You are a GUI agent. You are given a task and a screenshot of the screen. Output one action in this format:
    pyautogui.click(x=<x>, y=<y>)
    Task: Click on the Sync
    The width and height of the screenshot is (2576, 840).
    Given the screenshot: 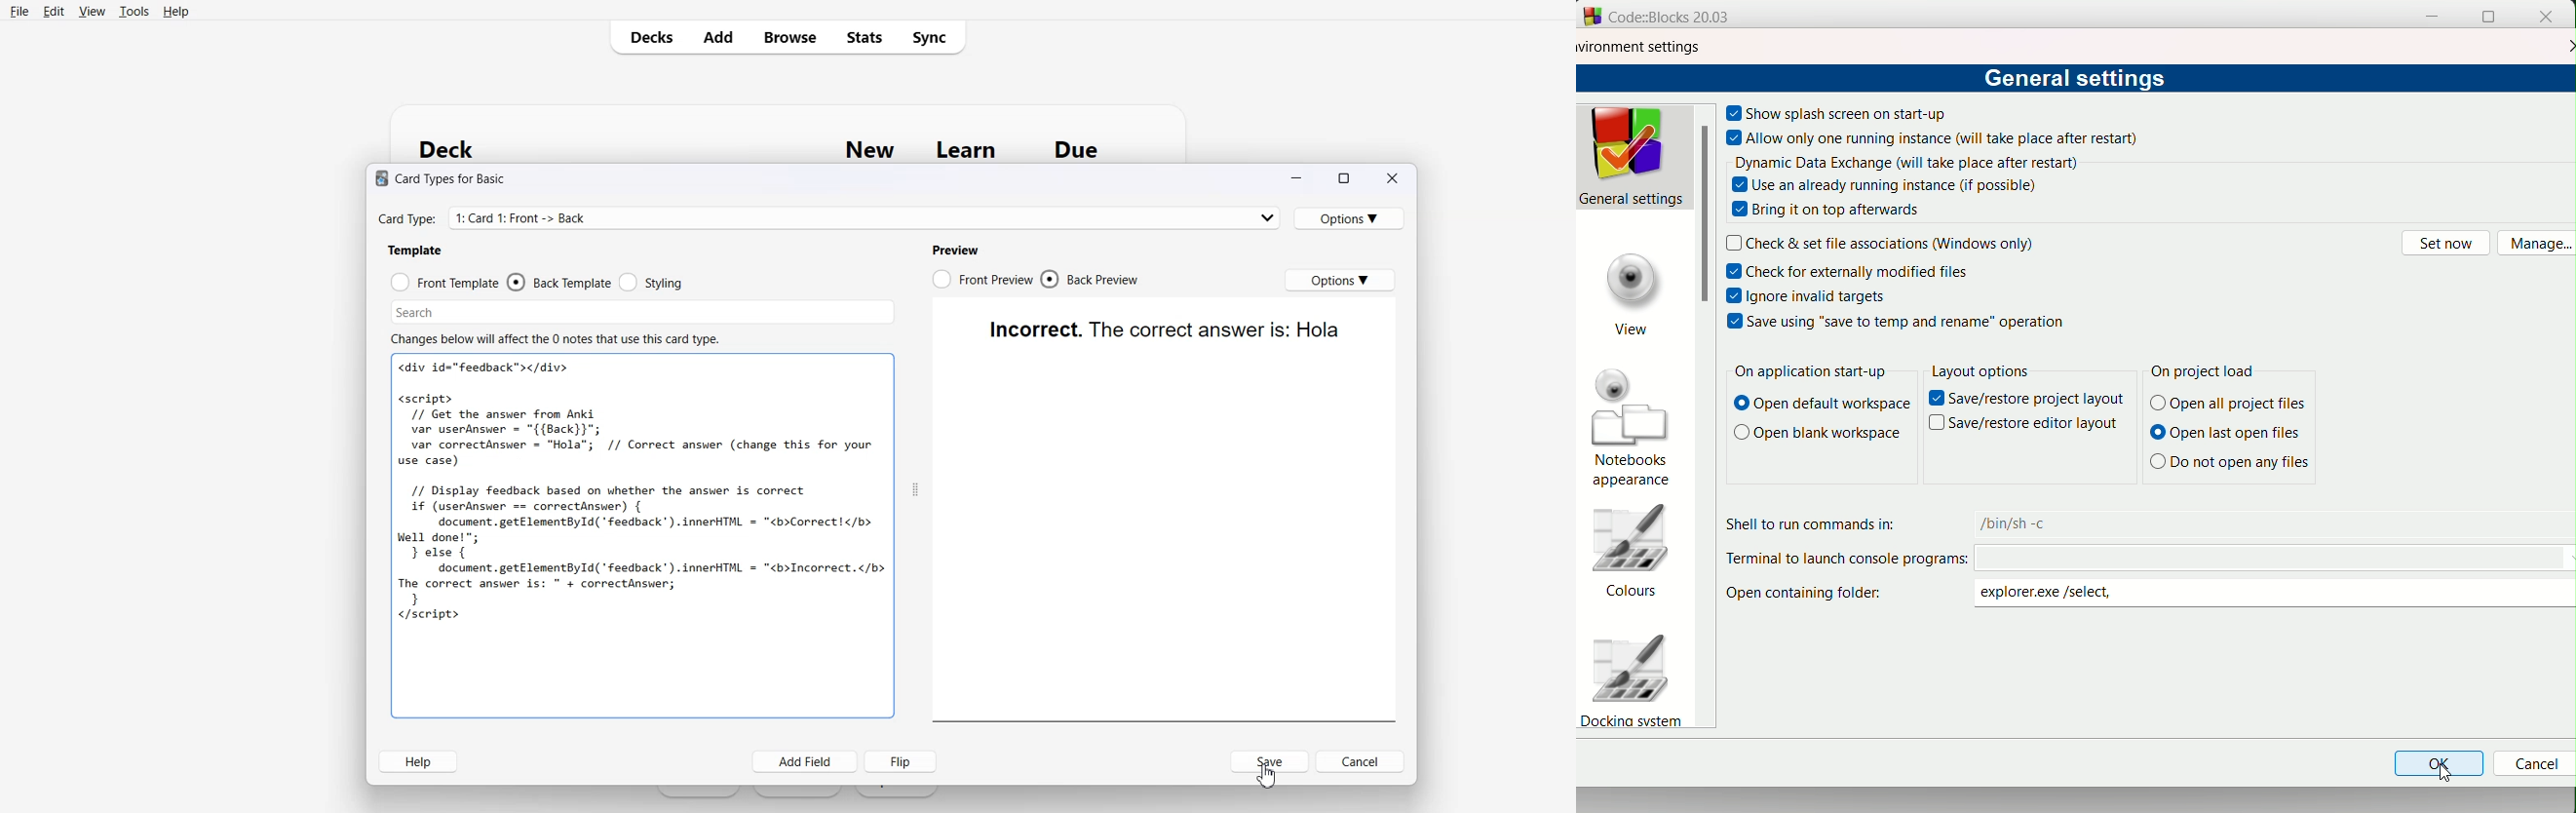 What is the action you would take?
    pyautogui.click(x=933, y=36)
    